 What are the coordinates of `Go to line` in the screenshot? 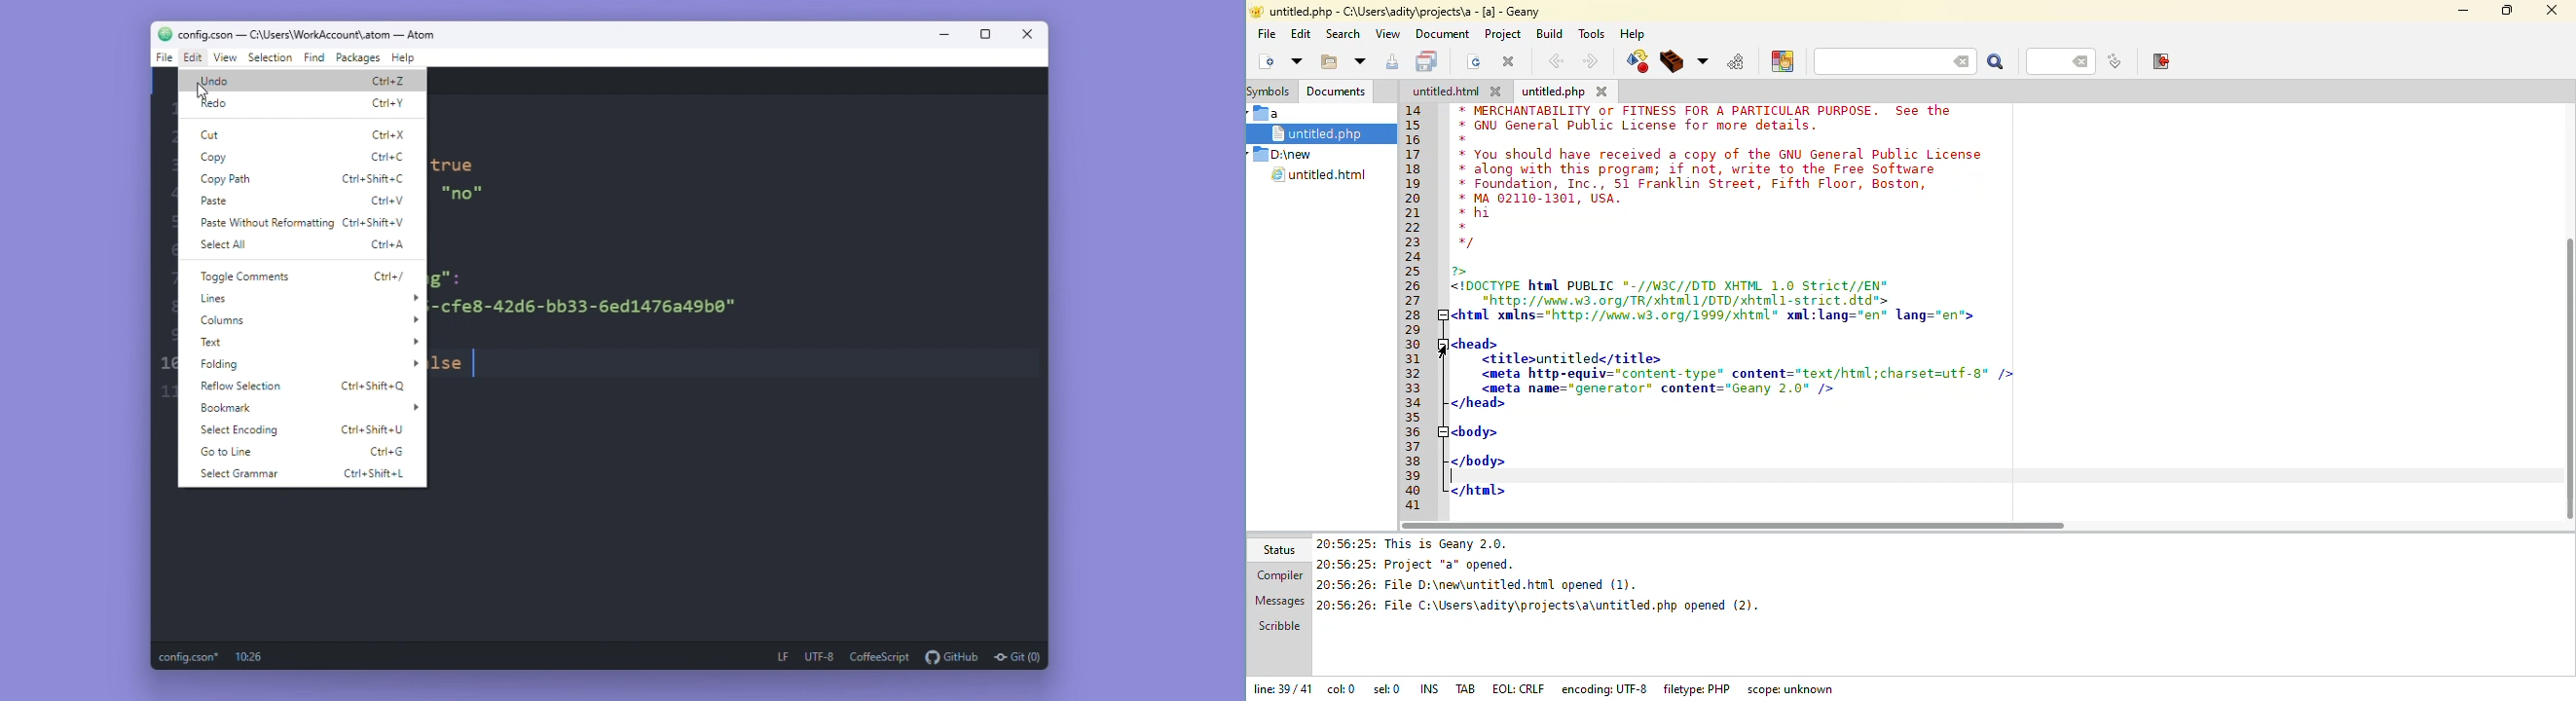 It's located at (234, 452).